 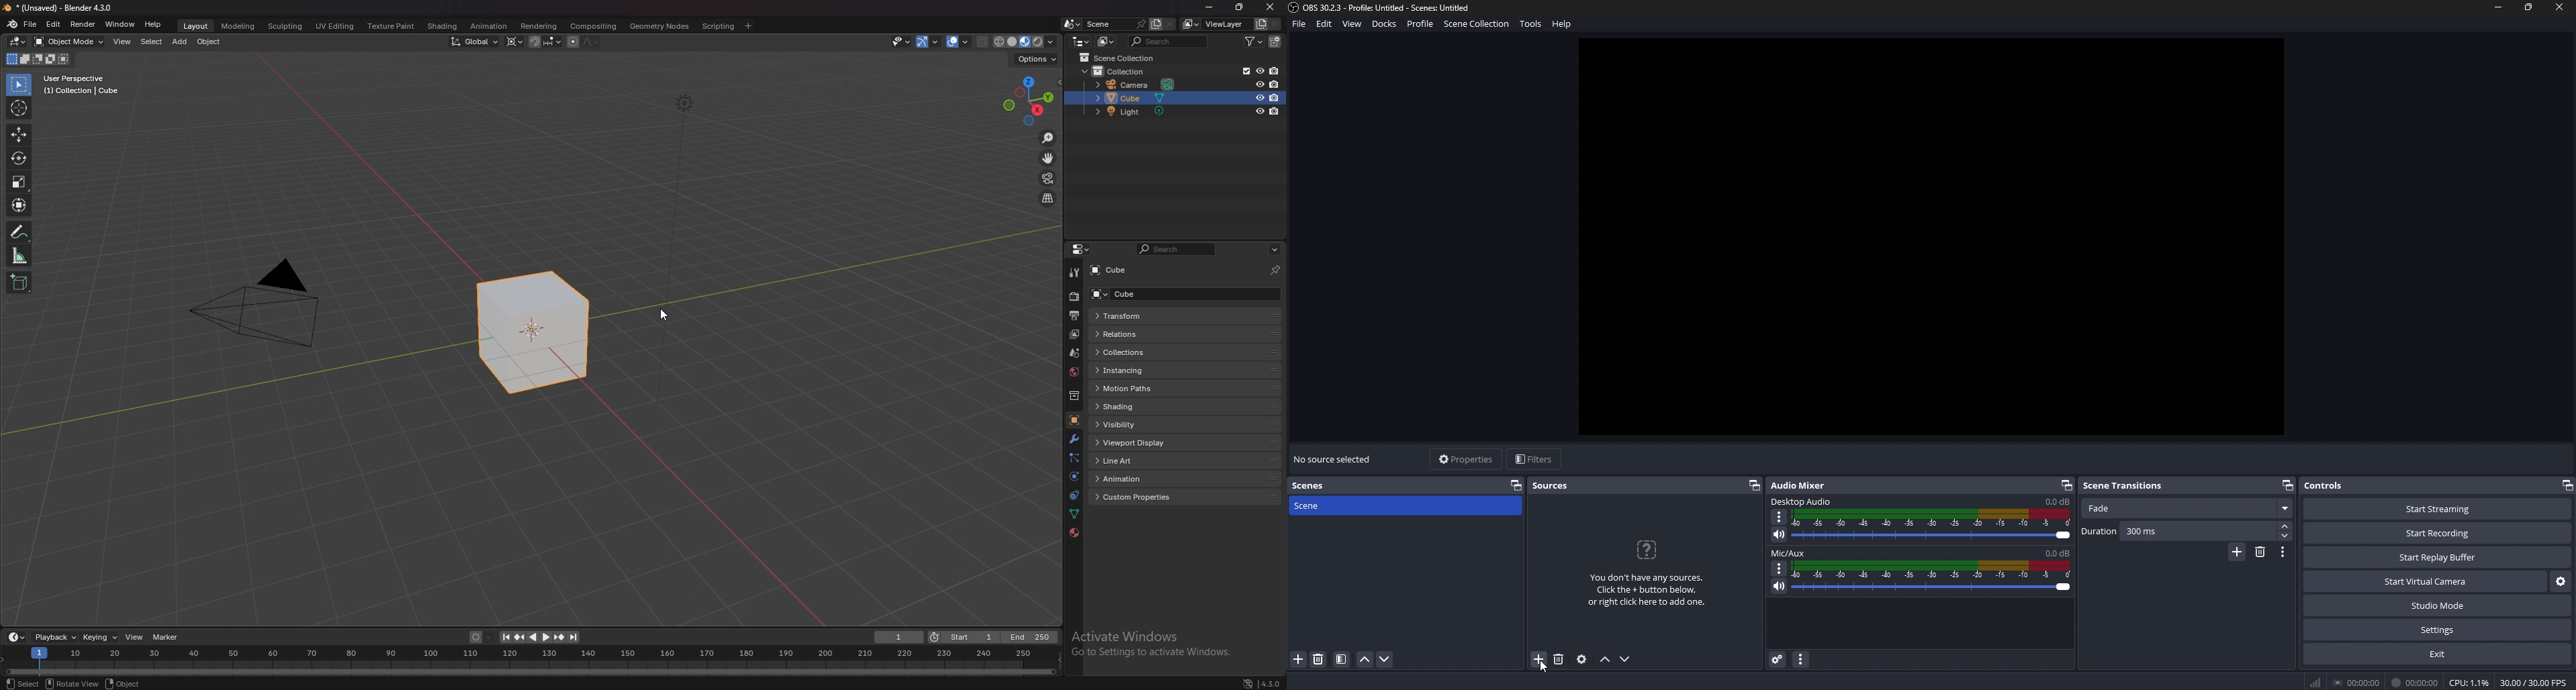 What do you see at coordinates (2285, 536) in the screenshot?
I see `decrease duration` at bounding box center [2285, 536].